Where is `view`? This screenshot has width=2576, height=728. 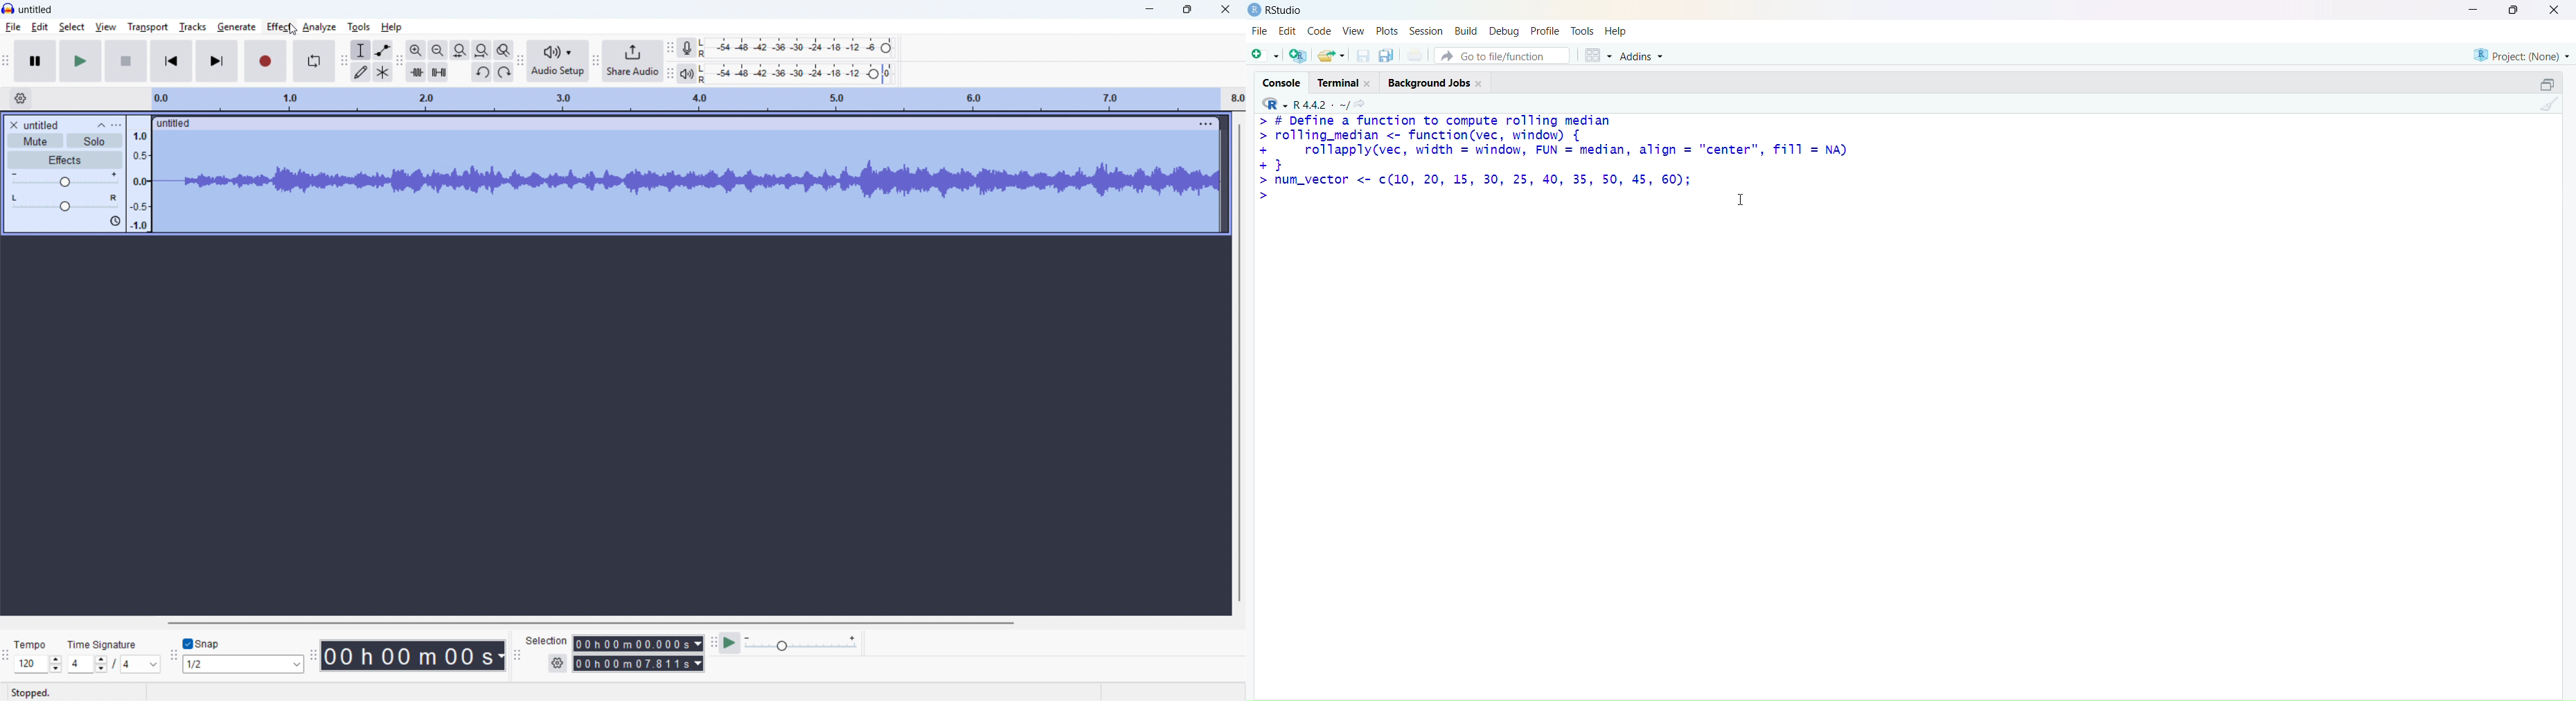 view is located at coordinates (1353, 32).